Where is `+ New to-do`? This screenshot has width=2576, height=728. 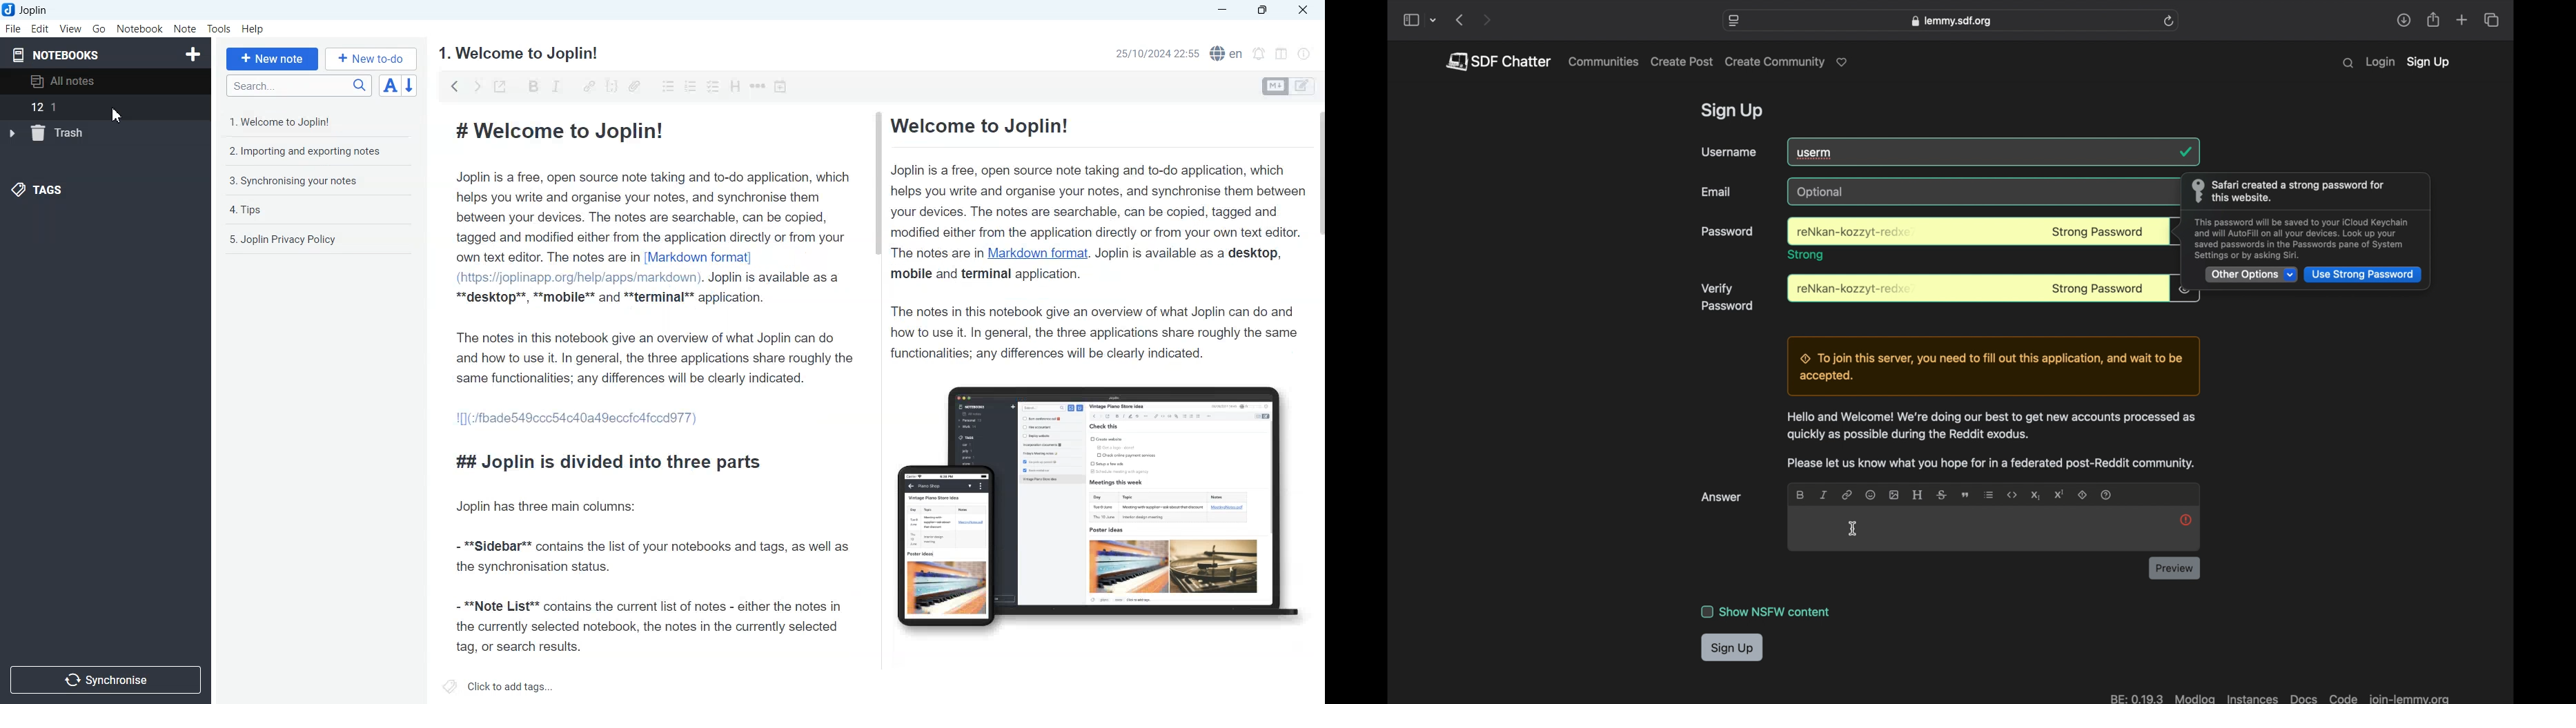
+ New to-do is located at coordinates (373, 58).